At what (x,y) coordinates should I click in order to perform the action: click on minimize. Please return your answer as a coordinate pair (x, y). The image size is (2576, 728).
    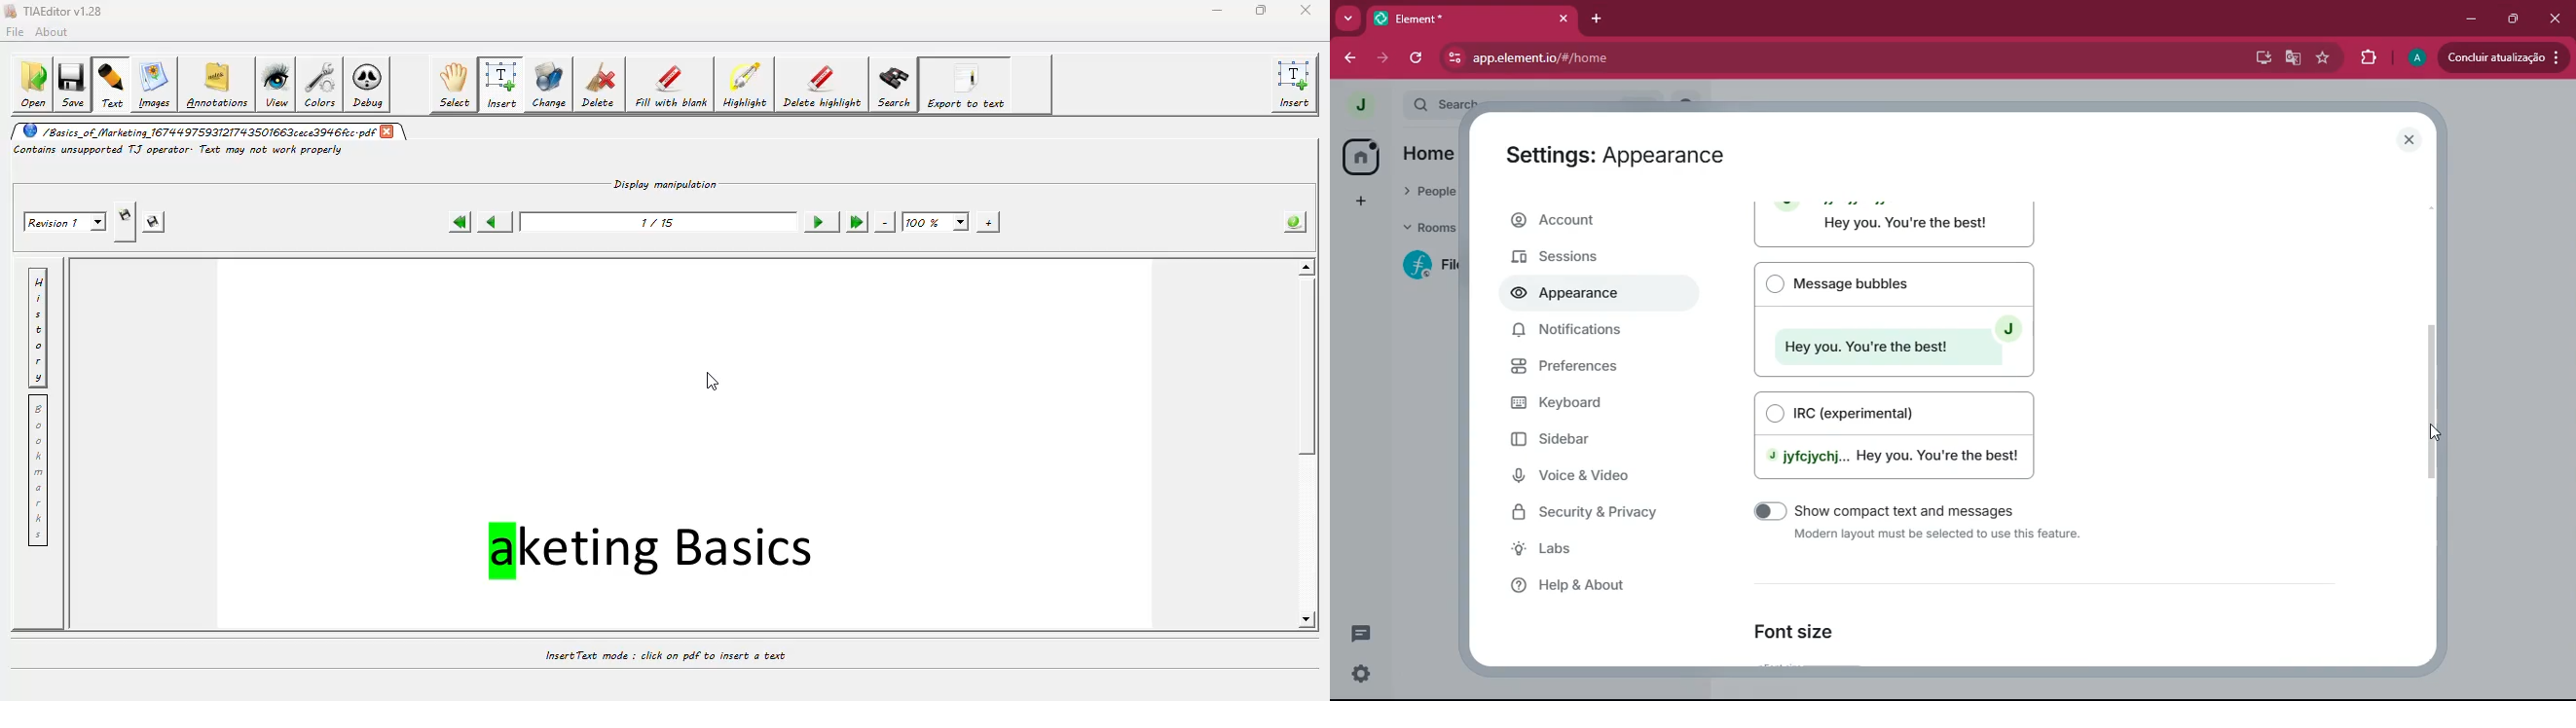
    Looking at the image, I should click on (2472, 19).